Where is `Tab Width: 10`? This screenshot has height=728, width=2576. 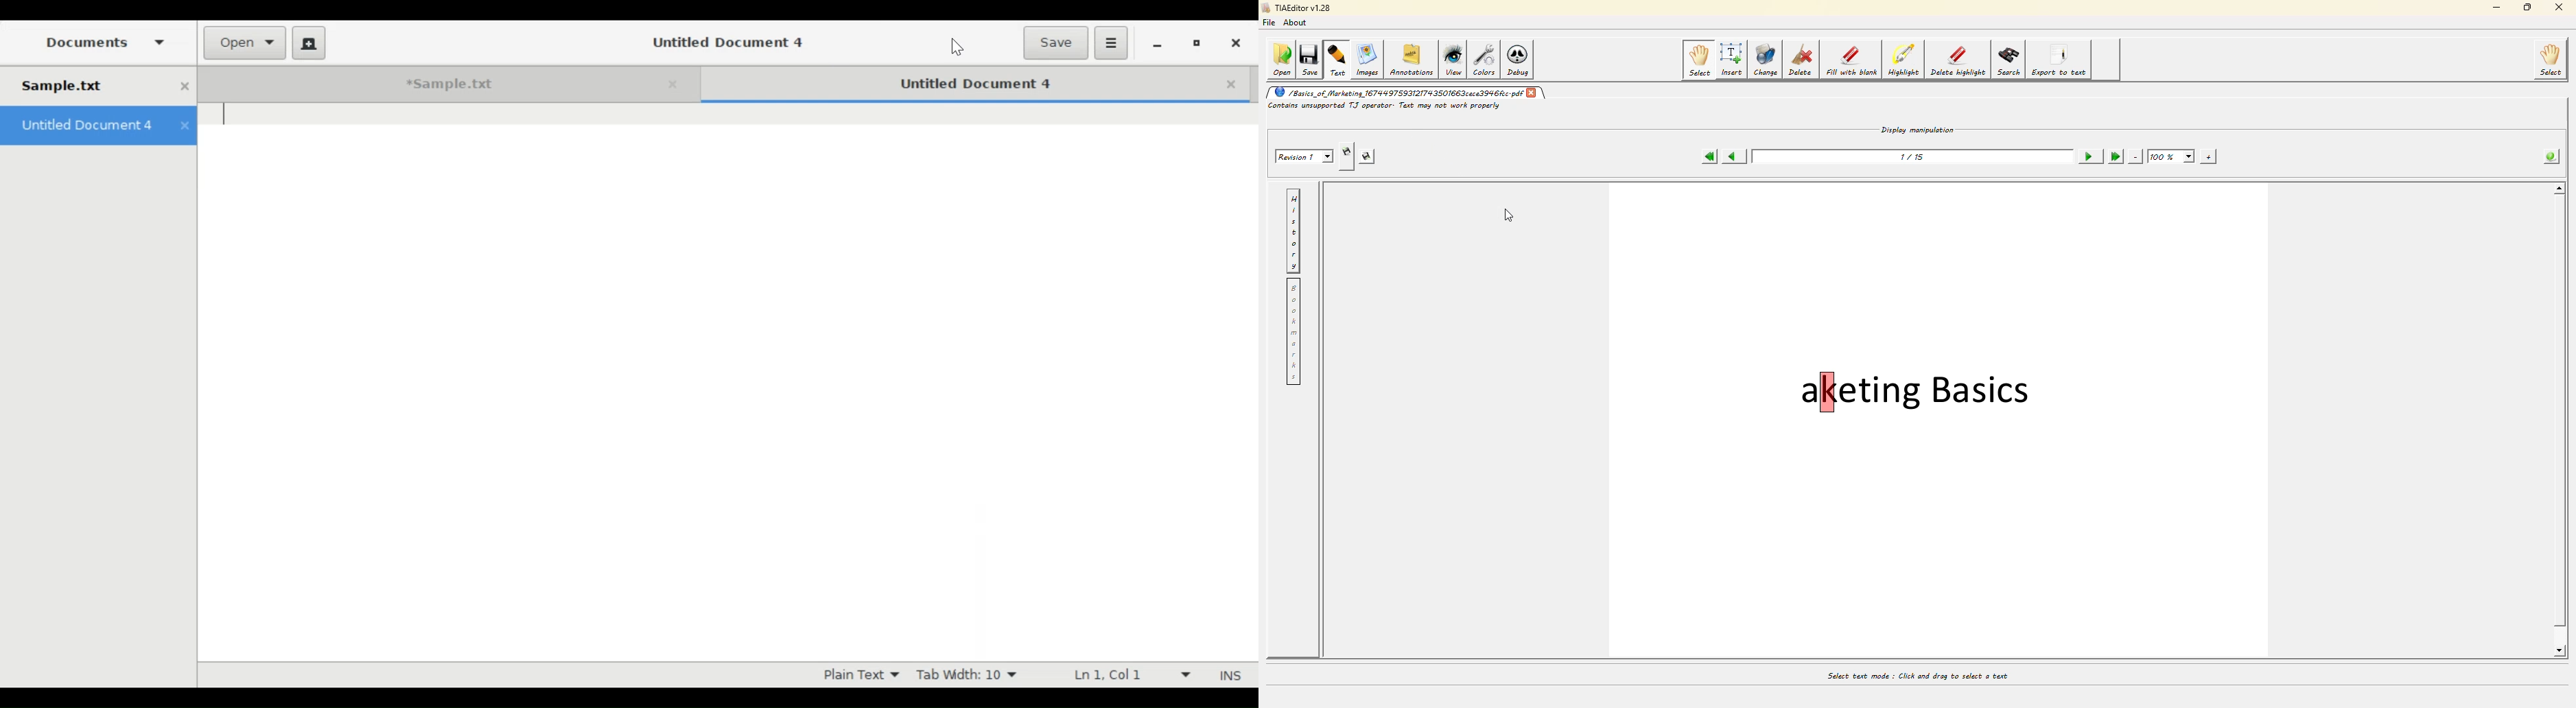 Tab Width: 10 is located at coordinates (965, 674).